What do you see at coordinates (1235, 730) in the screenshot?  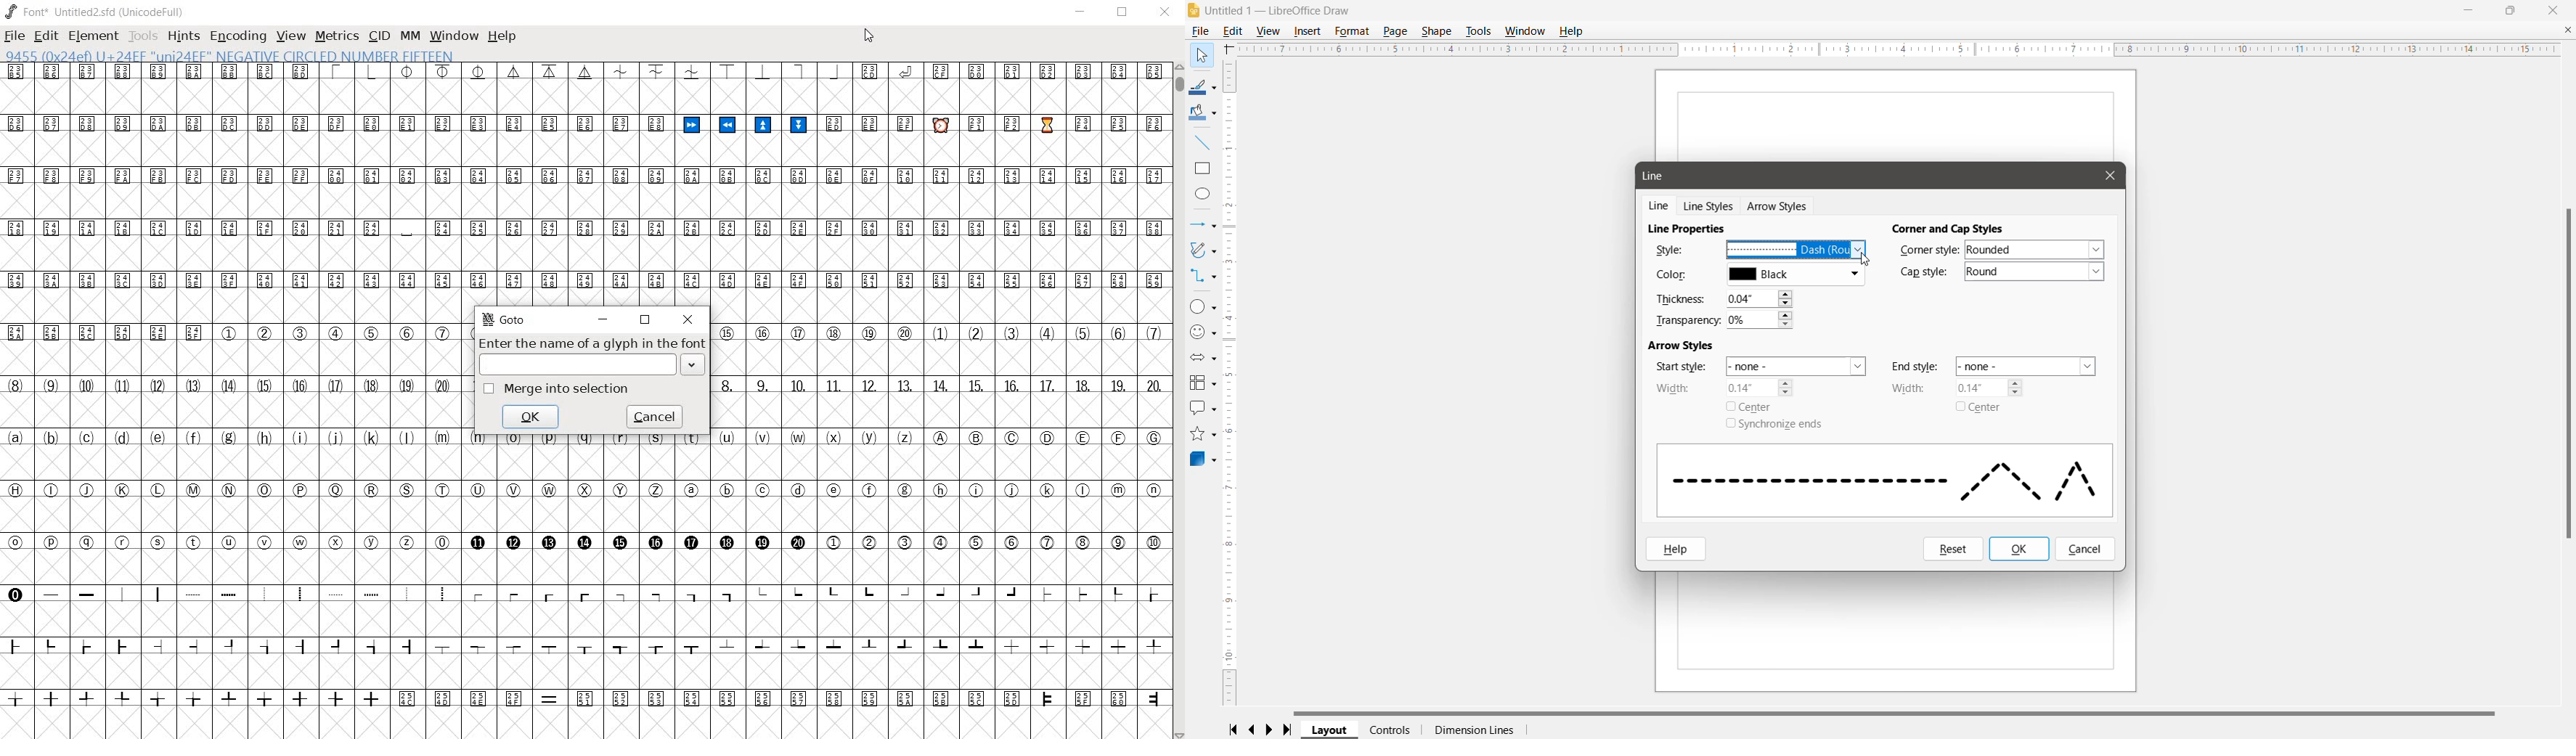 I see `Scroll to first page` at bounding box center [1235, 730].